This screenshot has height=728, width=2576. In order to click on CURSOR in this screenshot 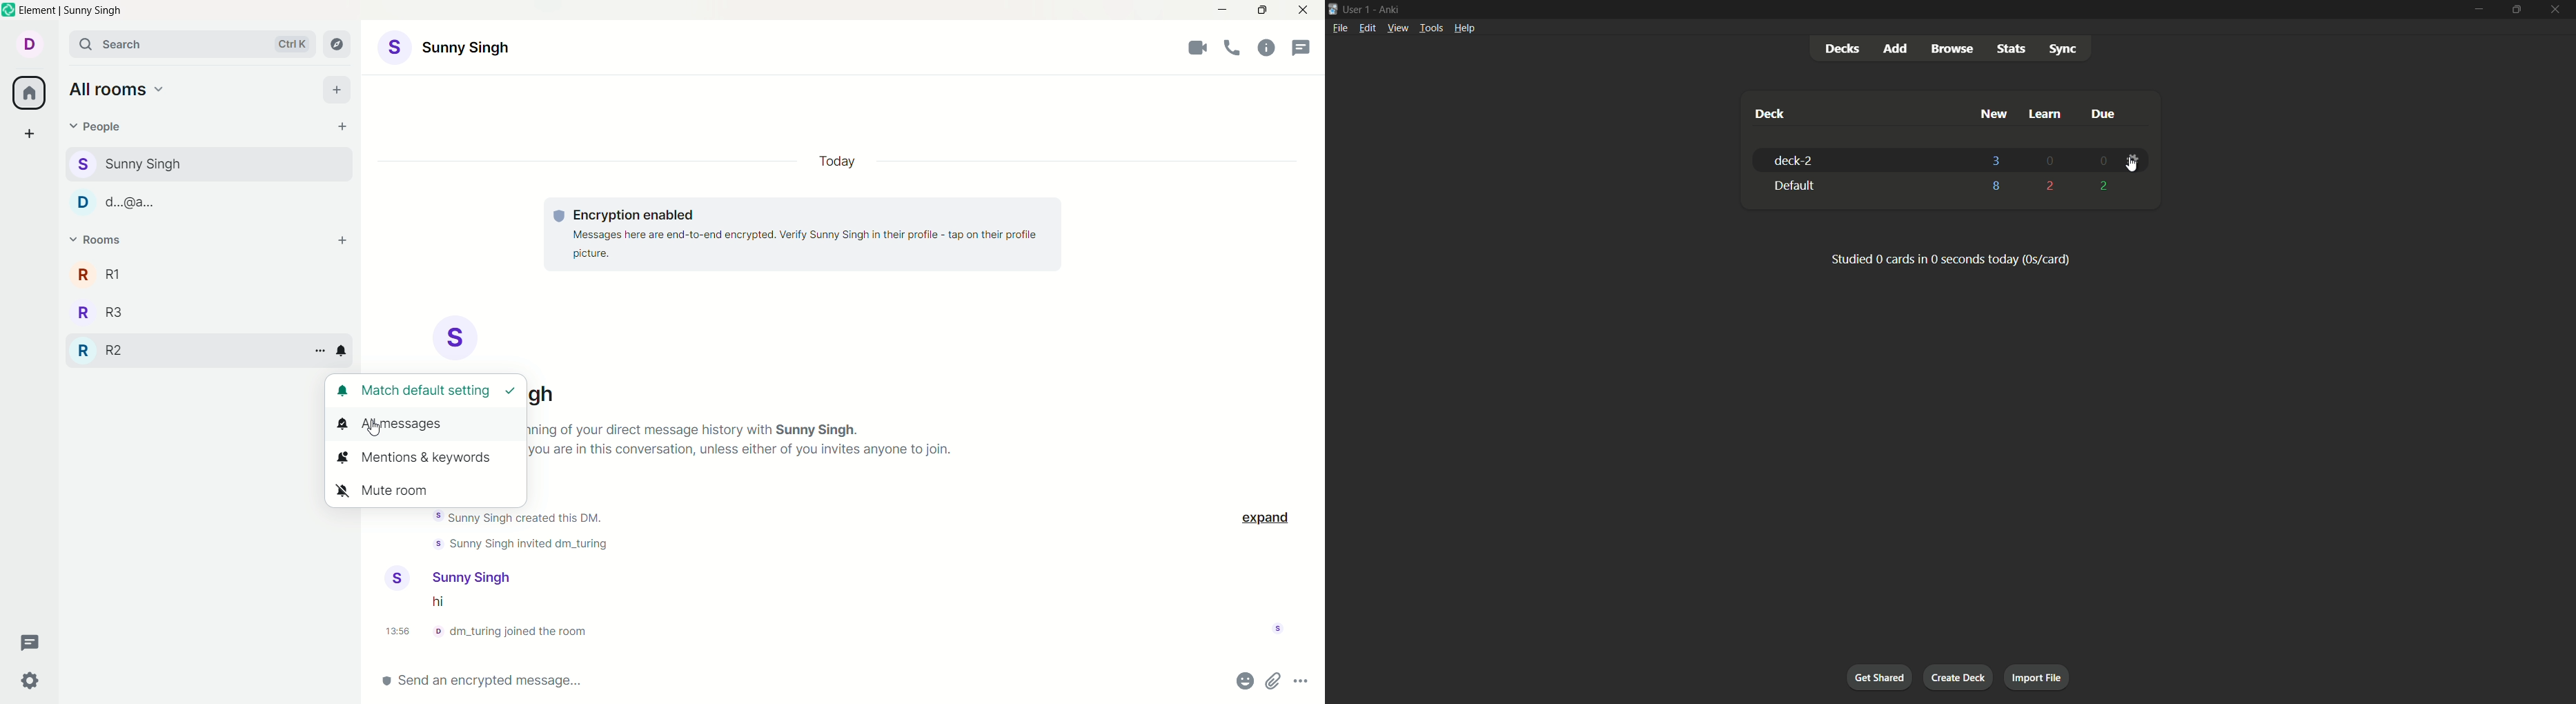, I will do `click(371, 429)`.